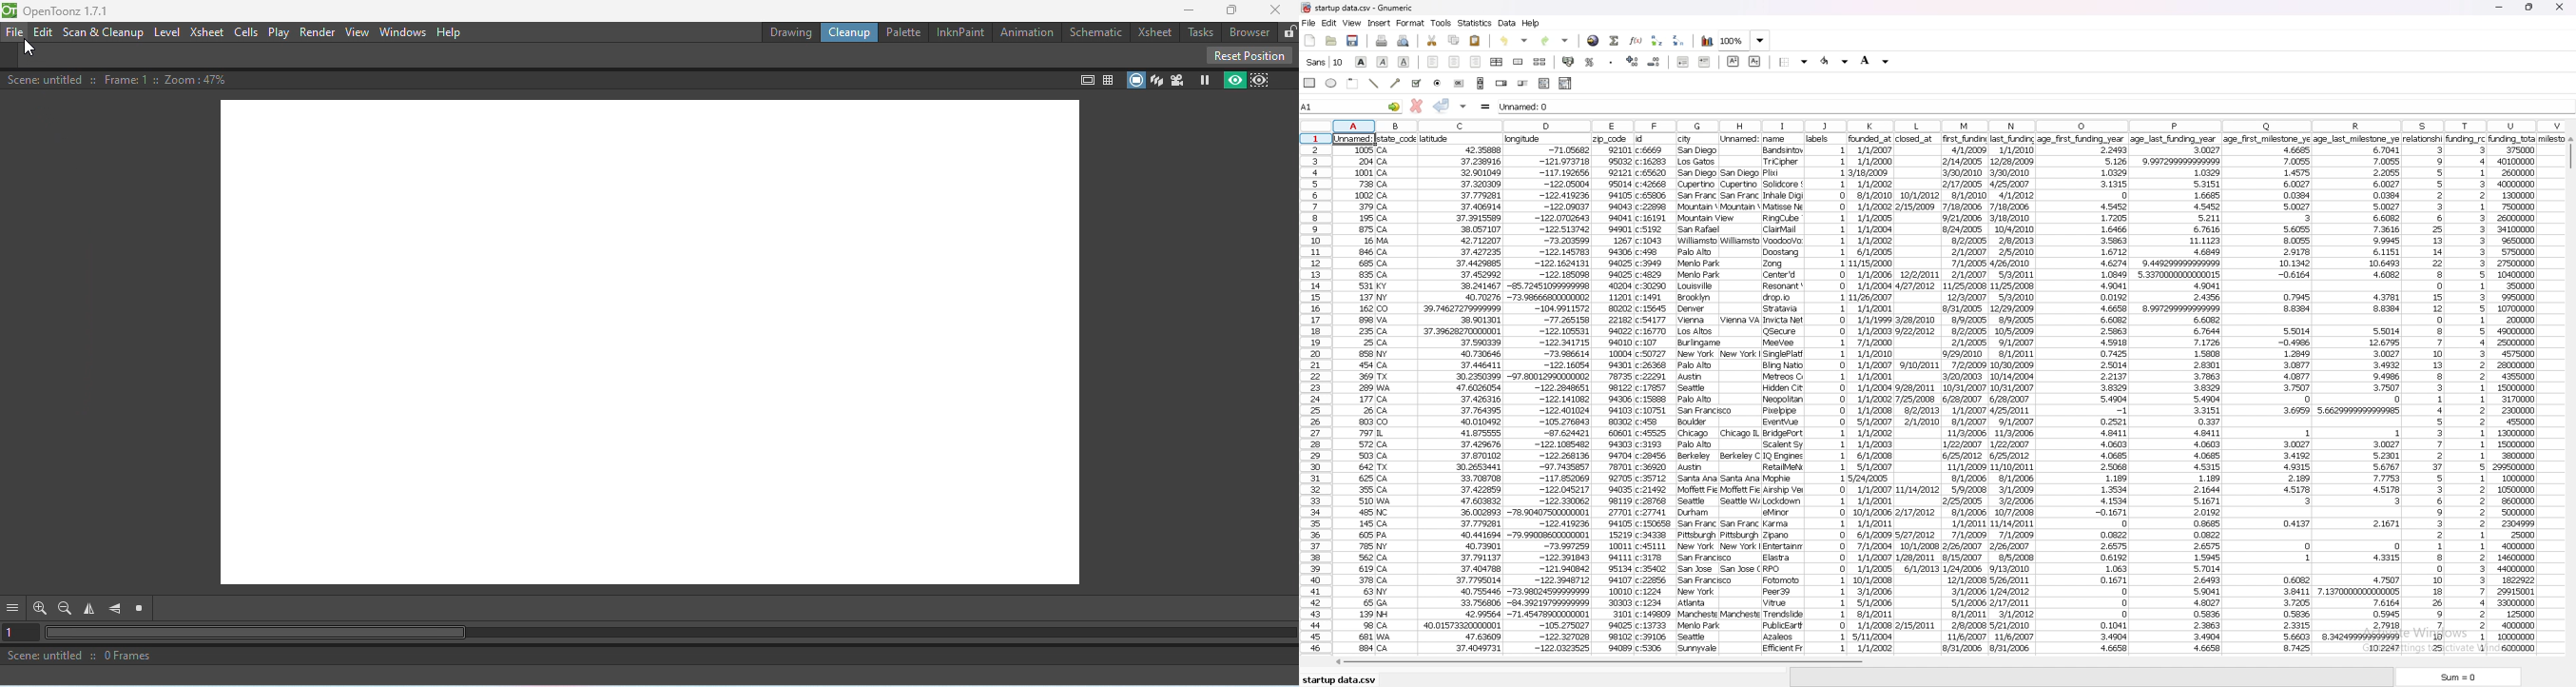 The image size is (2576, 700). I want to click on Help, so click(450, 32).